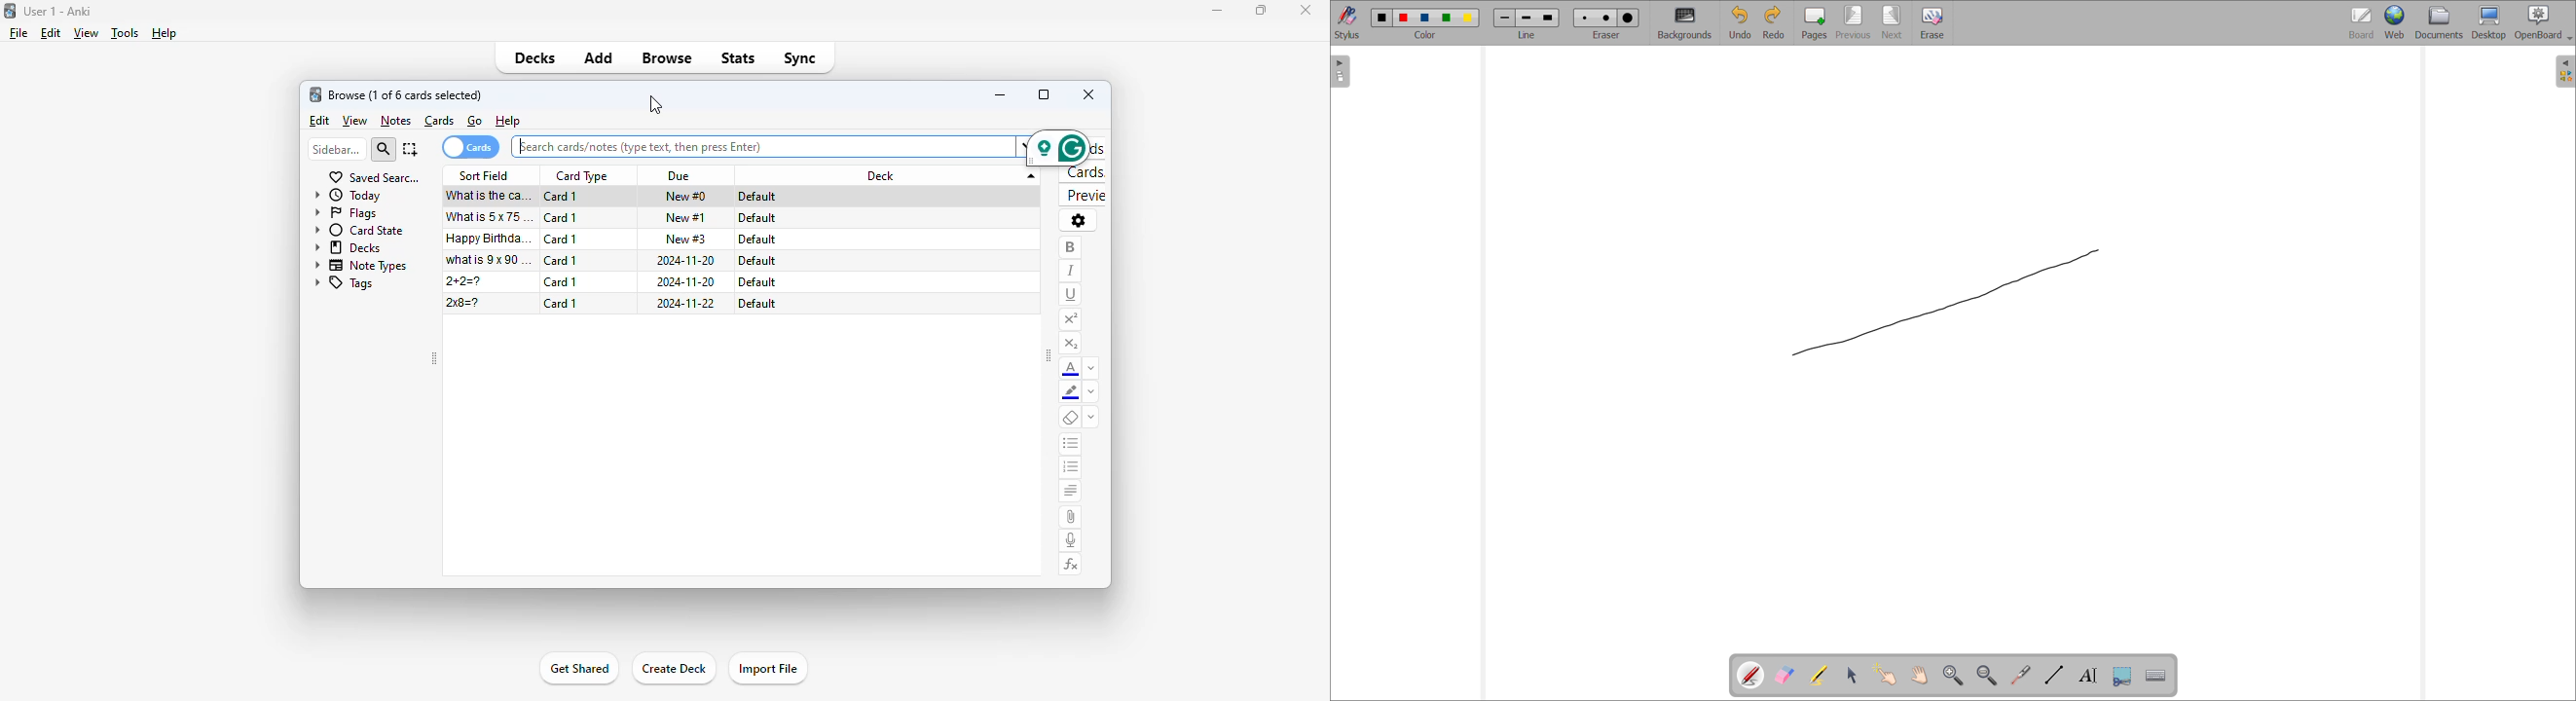  I want to click on virtual laser pointer, so click(2022, 674).